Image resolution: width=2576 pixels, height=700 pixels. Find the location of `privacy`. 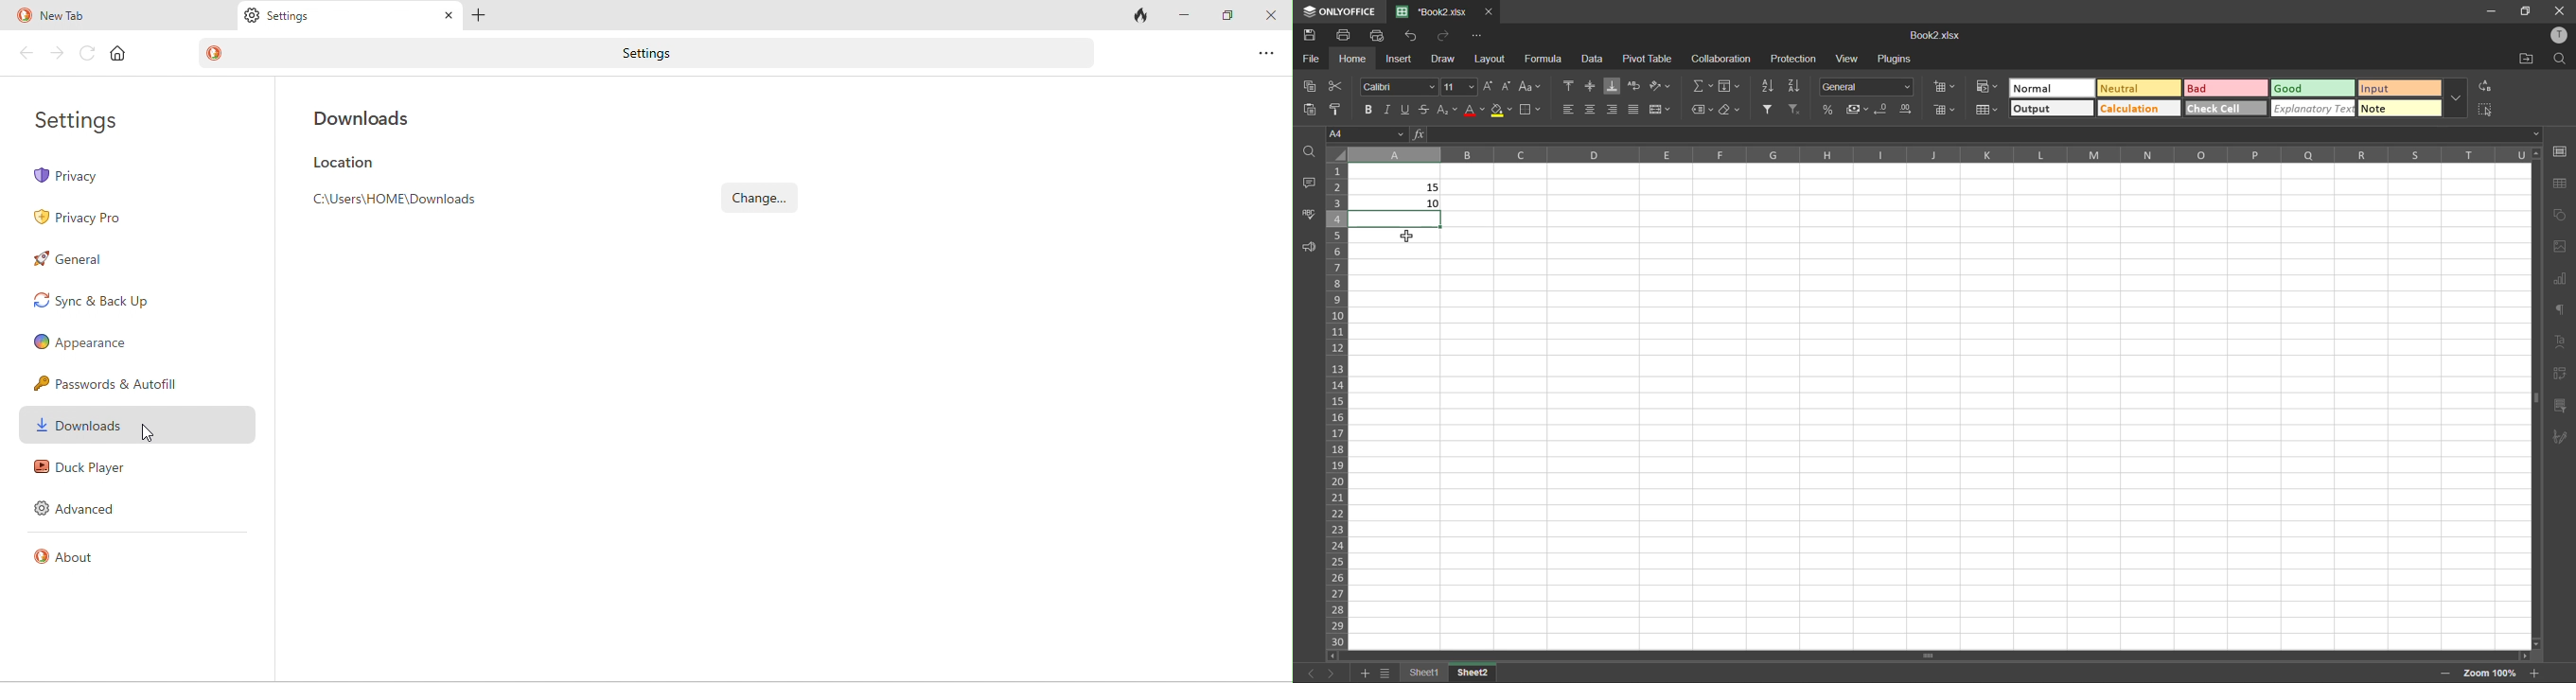

privacy is located at coordinates (138, 175).